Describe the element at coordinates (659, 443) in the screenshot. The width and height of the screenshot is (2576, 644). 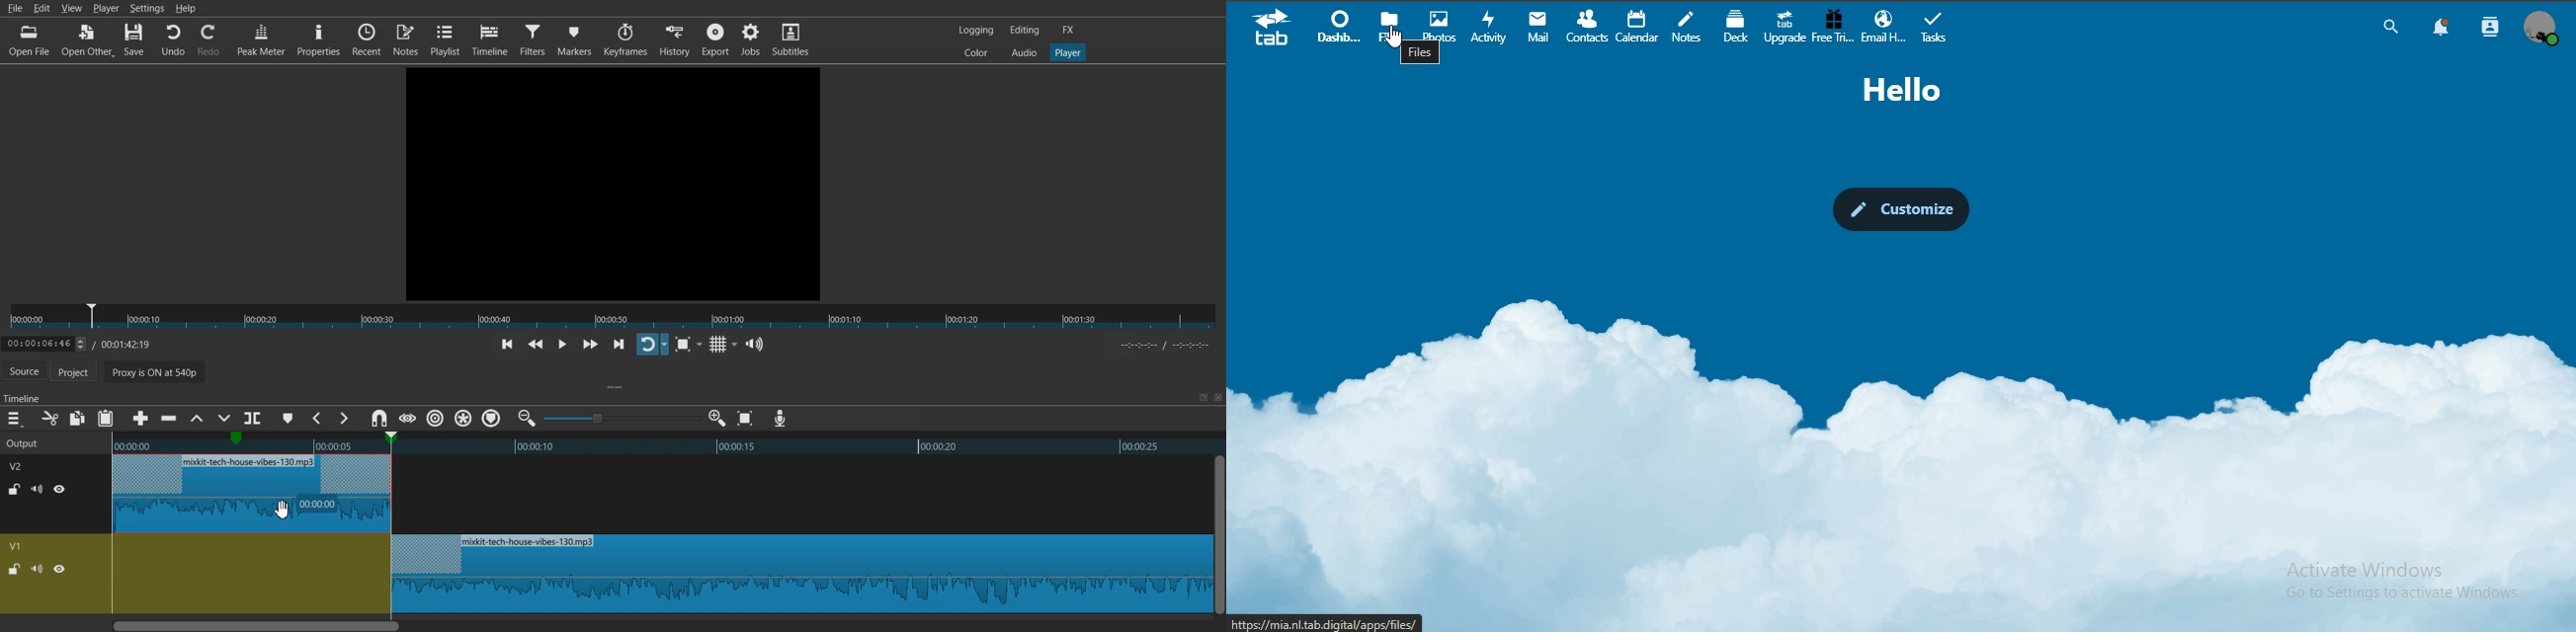
I see `Timeline preview` at that location.